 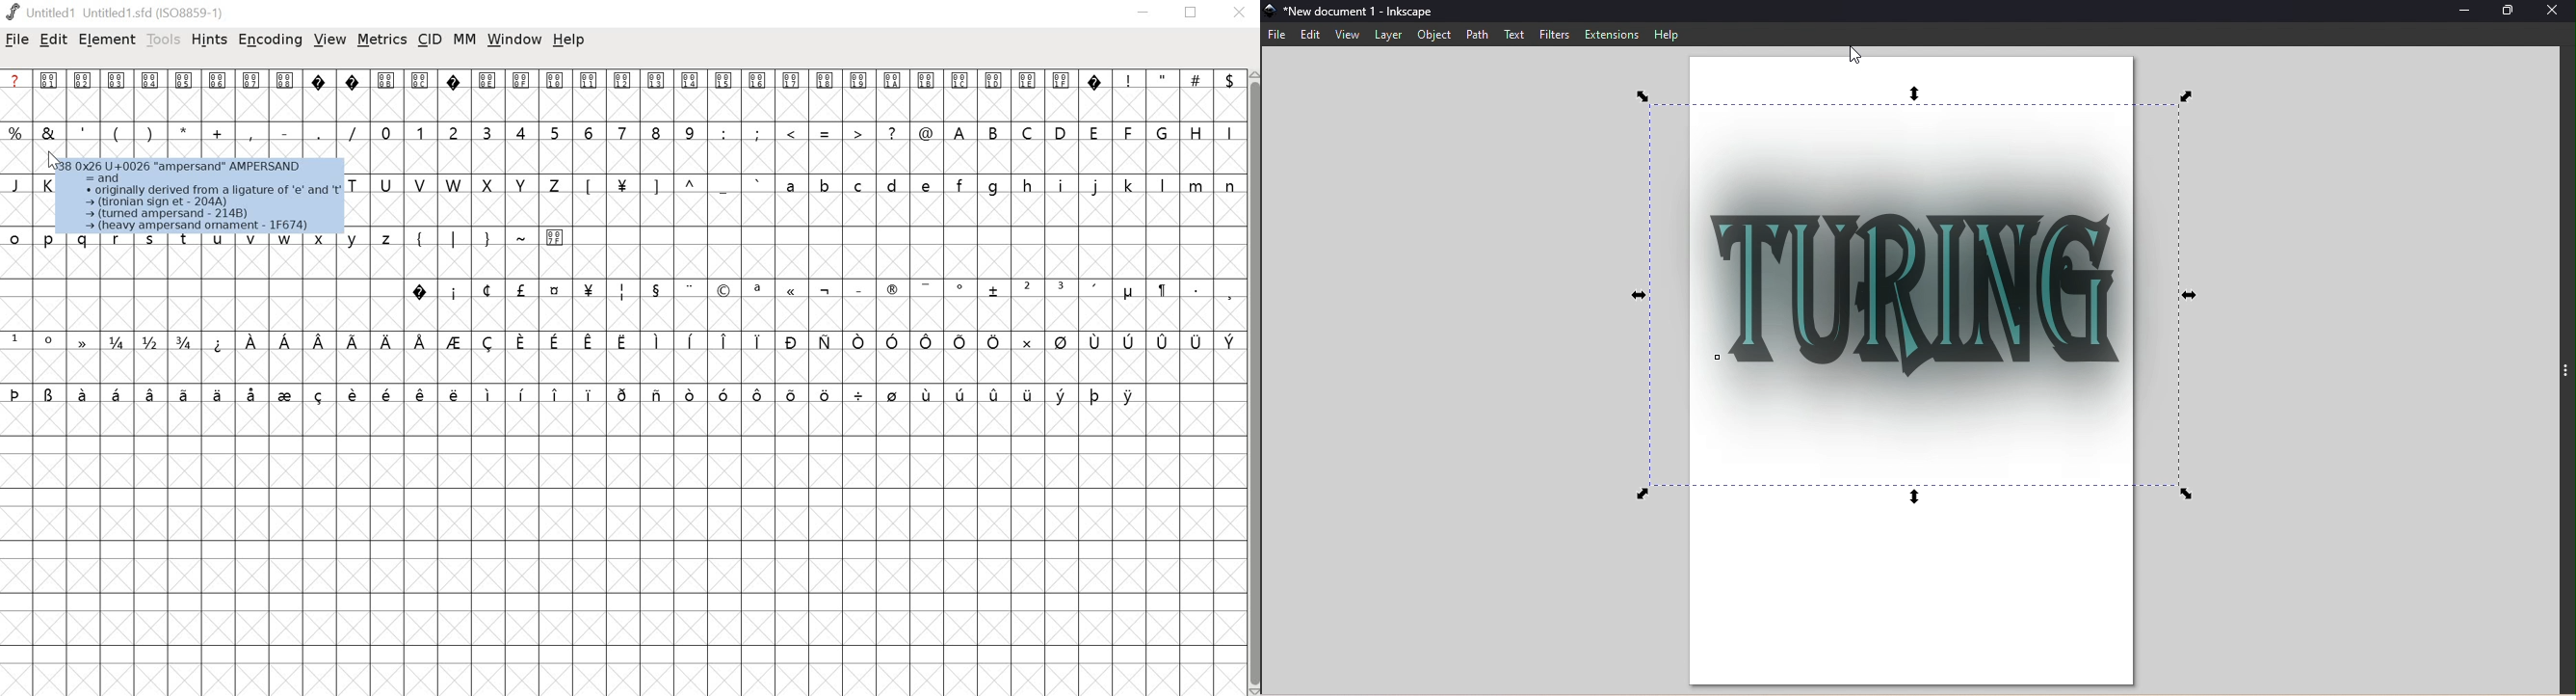 What do you see at coordinates (284, 94) in the screenshot?
I see `0008` at bounding box center [284, 94].